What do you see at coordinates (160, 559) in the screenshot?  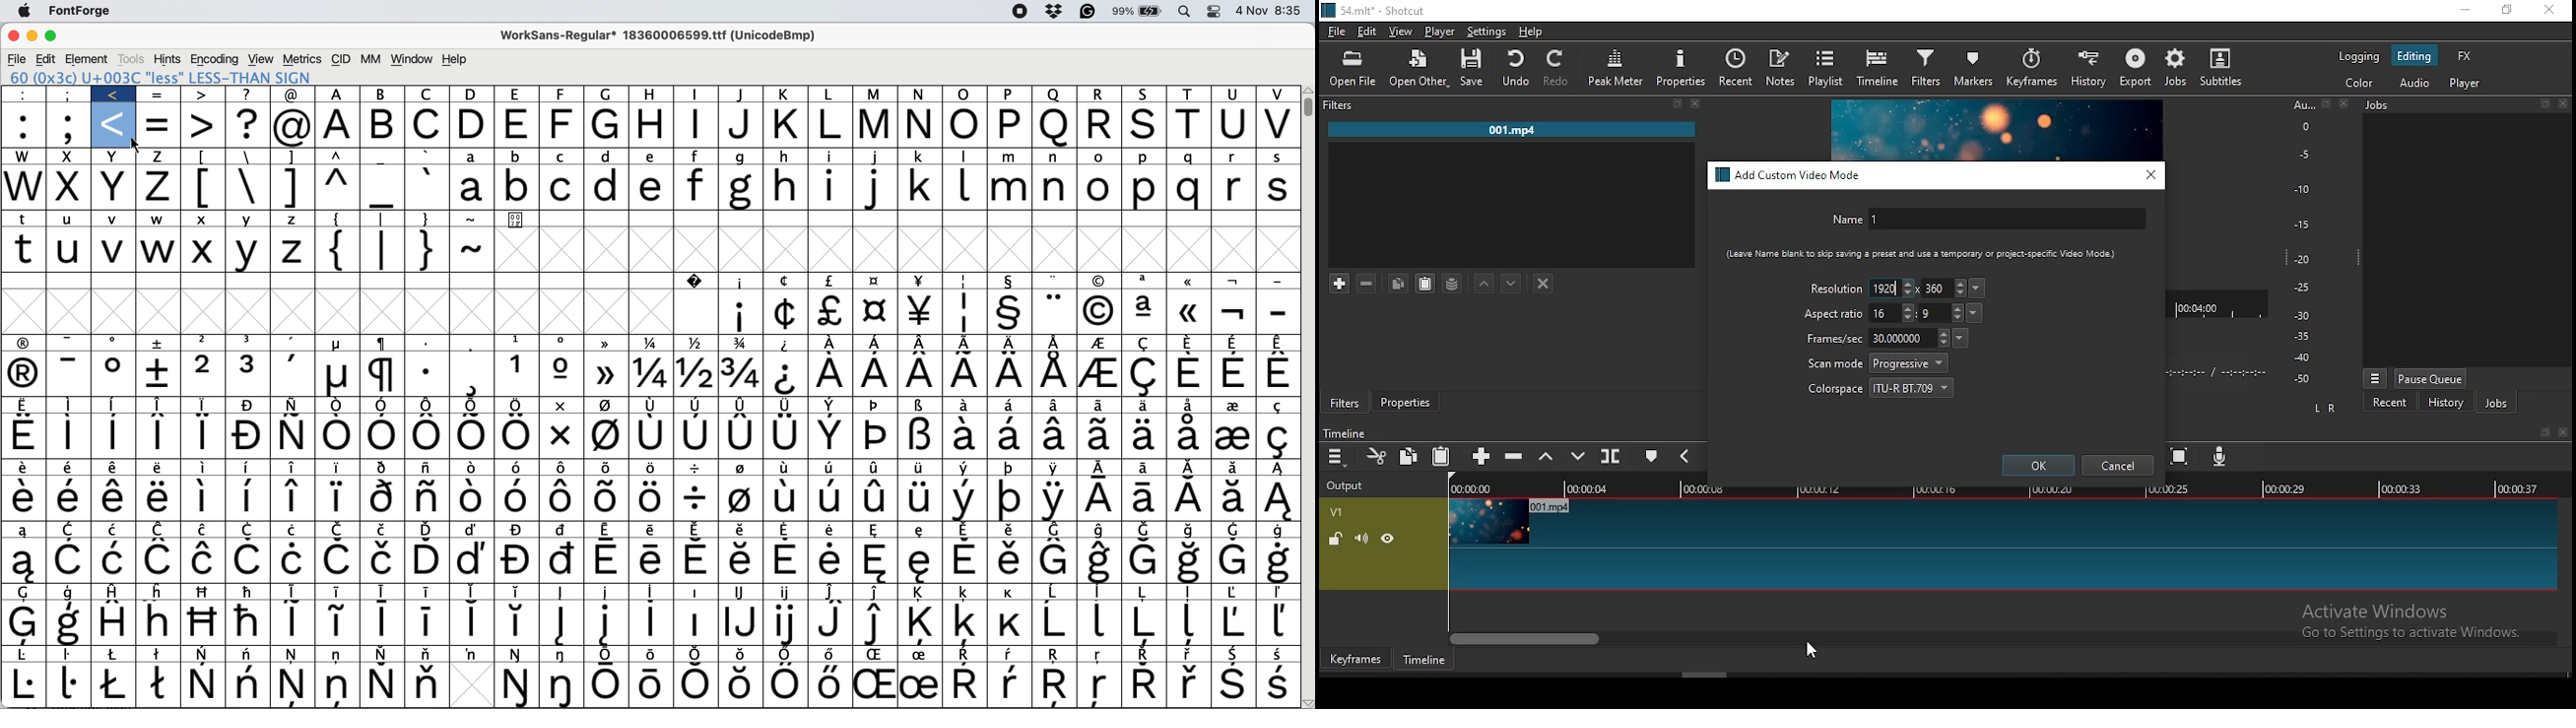 I see `Symbol` at bounding box center [160, 559].